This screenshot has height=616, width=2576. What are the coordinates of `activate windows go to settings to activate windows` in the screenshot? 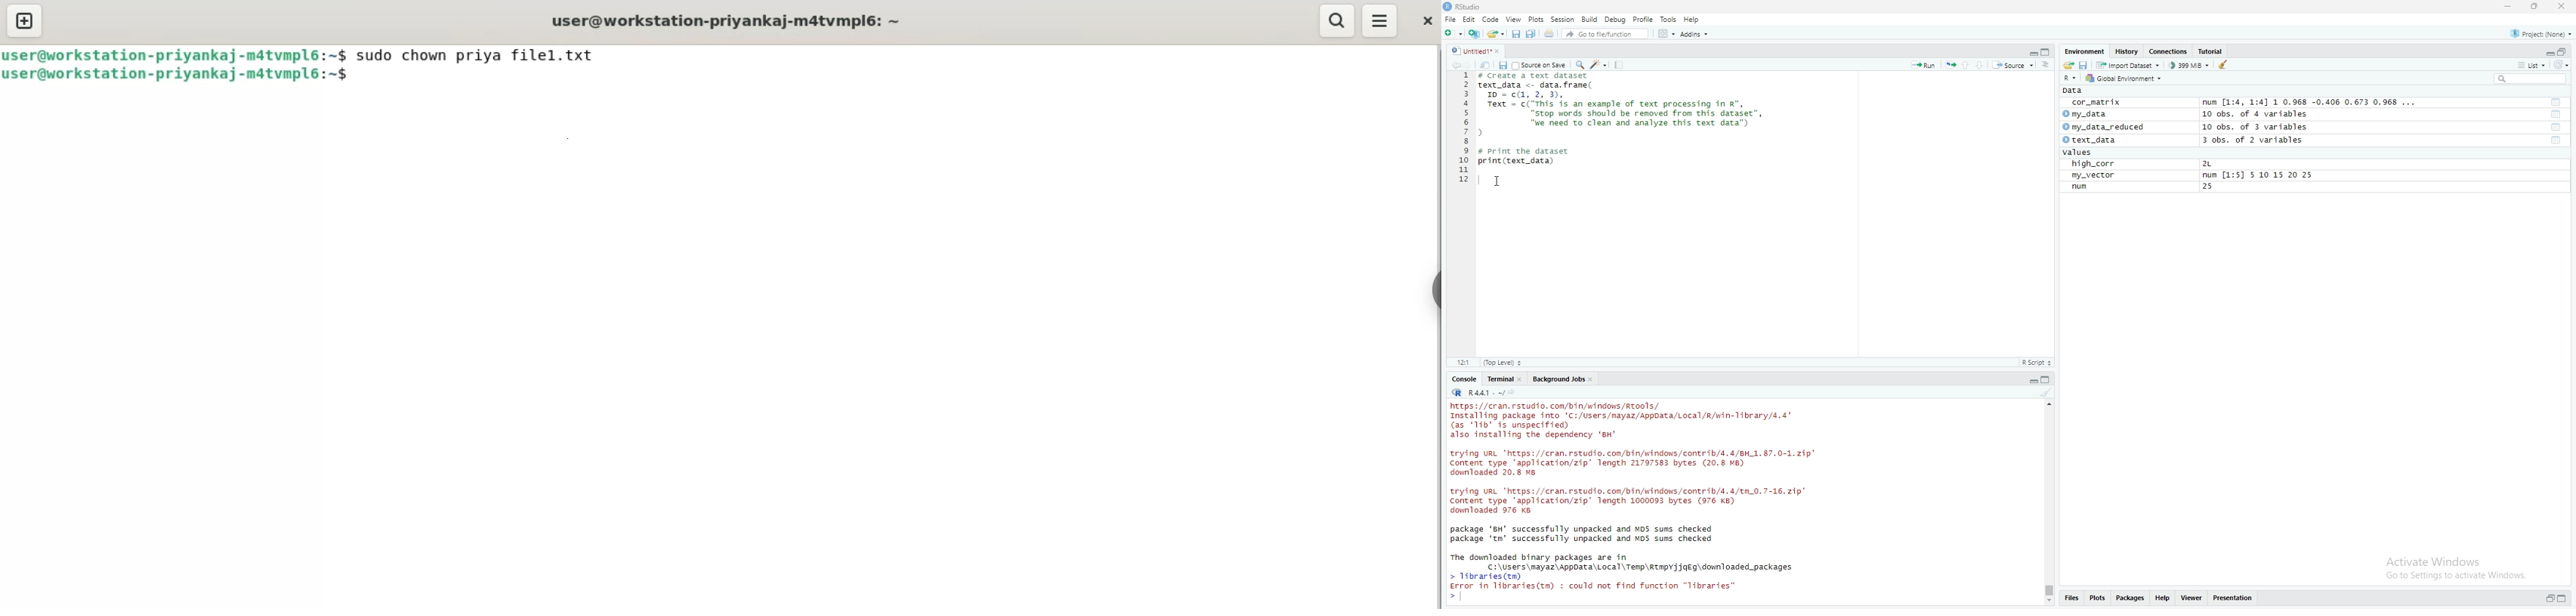 It's located at (2451, 567).